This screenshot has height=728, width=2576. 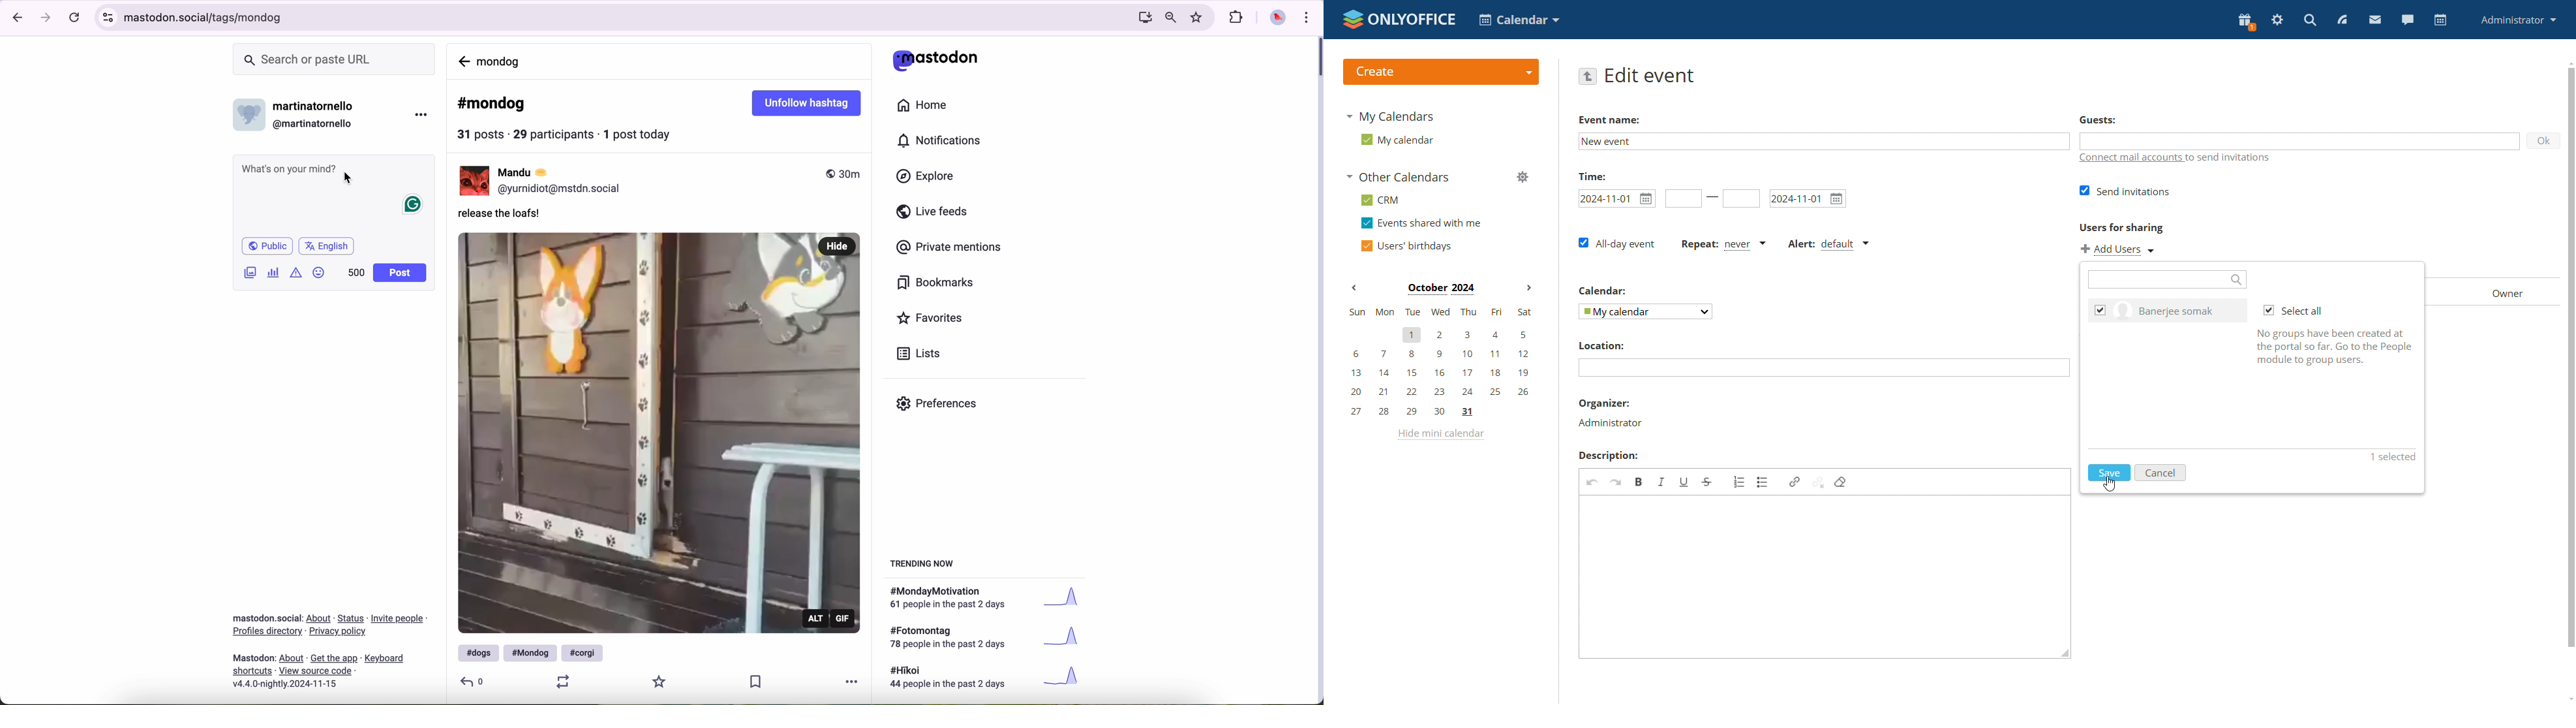 What do you see at coordinates (255, 658) in the screenshot?
I see `mastodon` at bounding box center [255, 658].